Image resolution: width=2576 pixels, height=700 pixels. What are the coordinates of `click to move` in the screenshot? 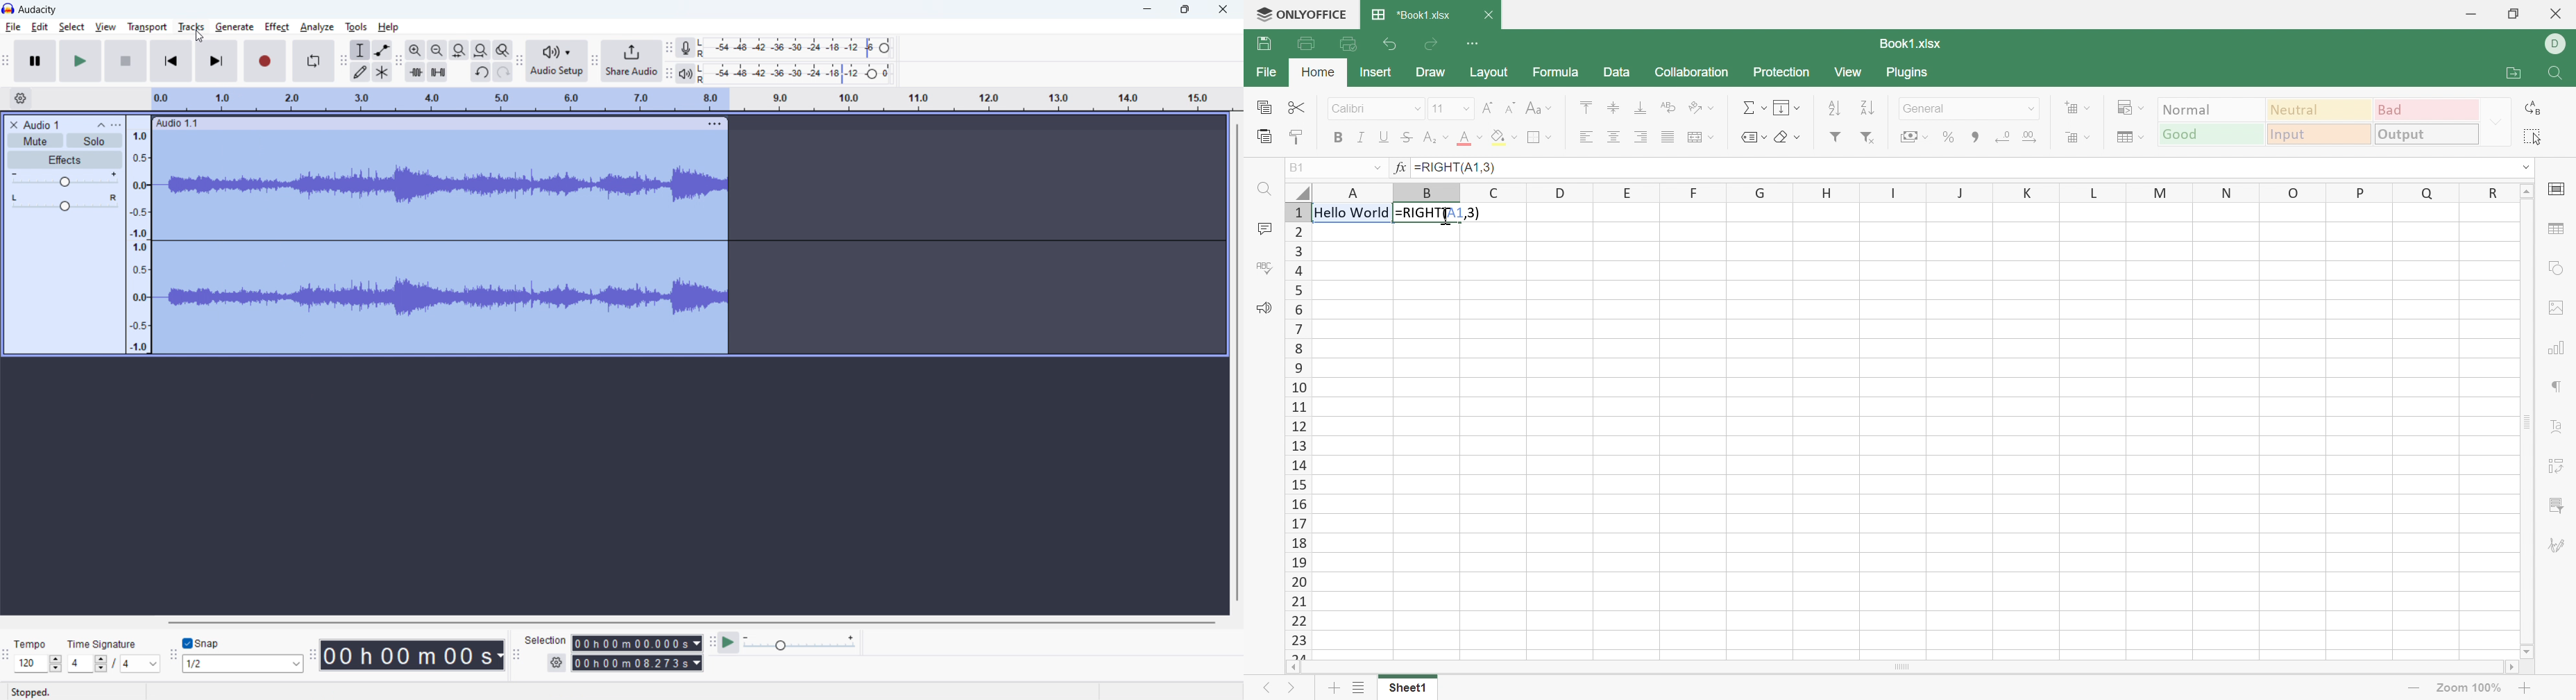 It's located at (429, 123).